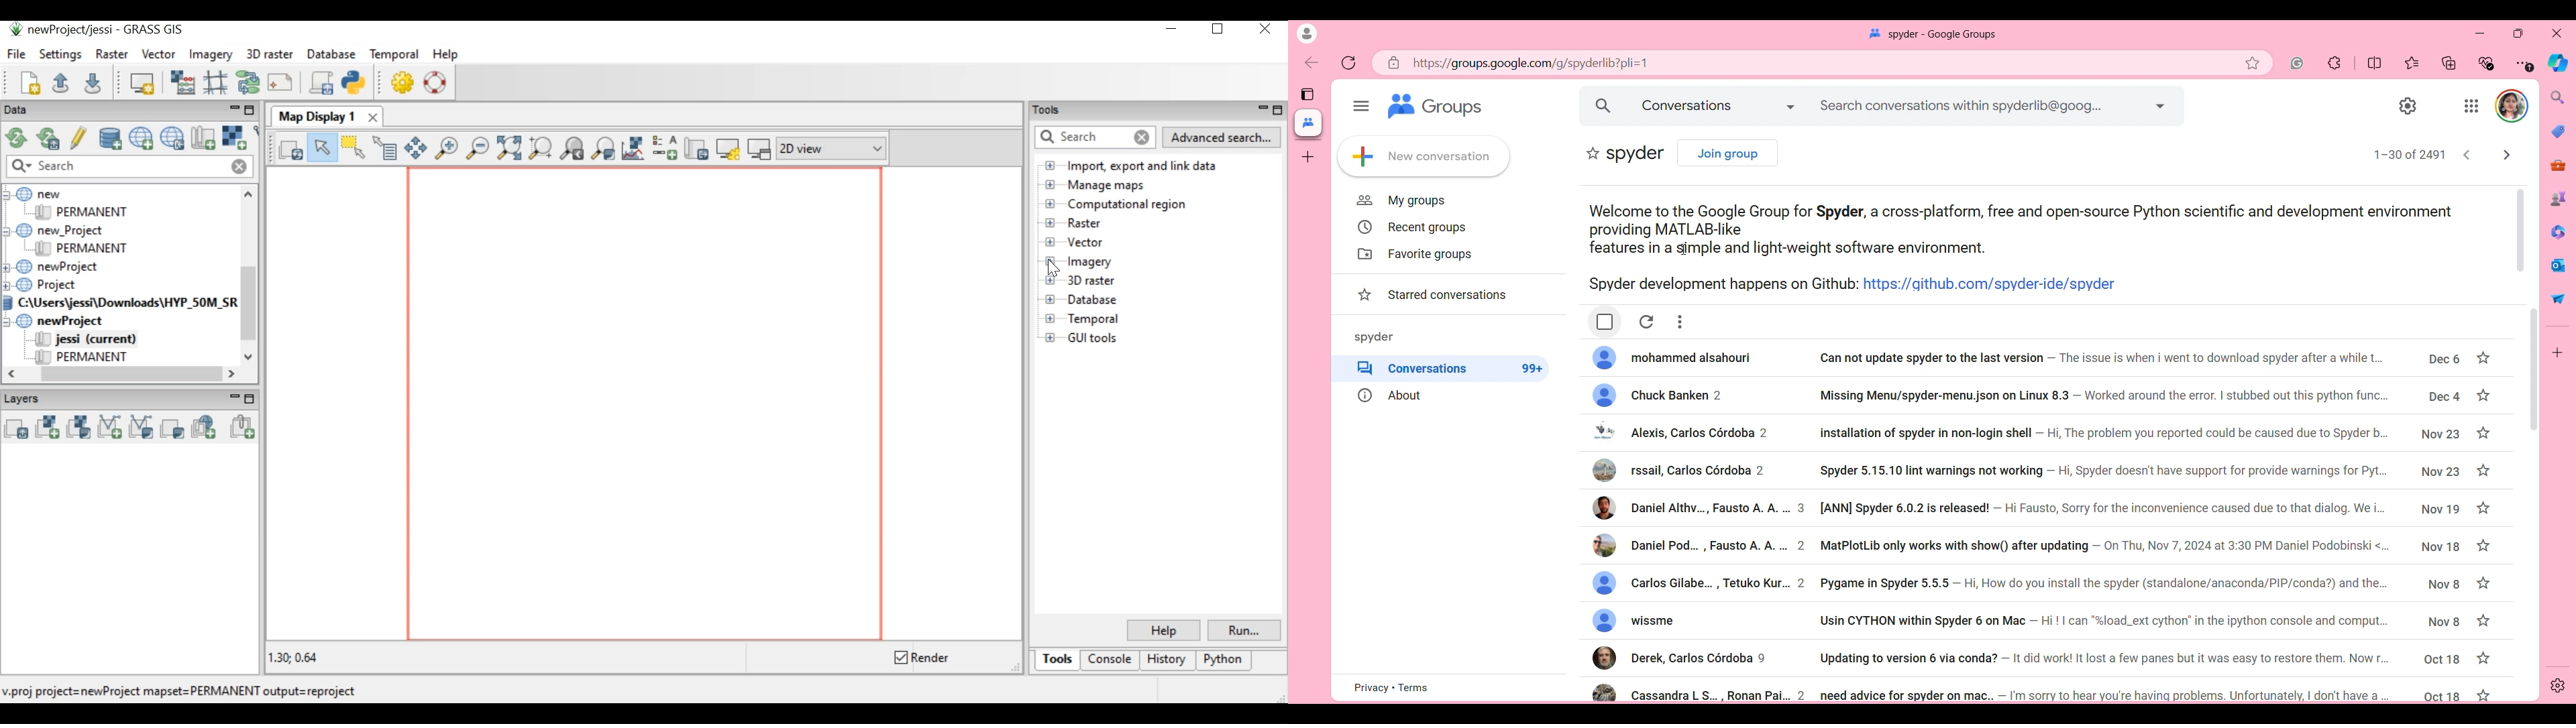  What do you see at coordinates (1604, 105) in the screenshot?
I see `Search` at bounding box center [1604, 105].